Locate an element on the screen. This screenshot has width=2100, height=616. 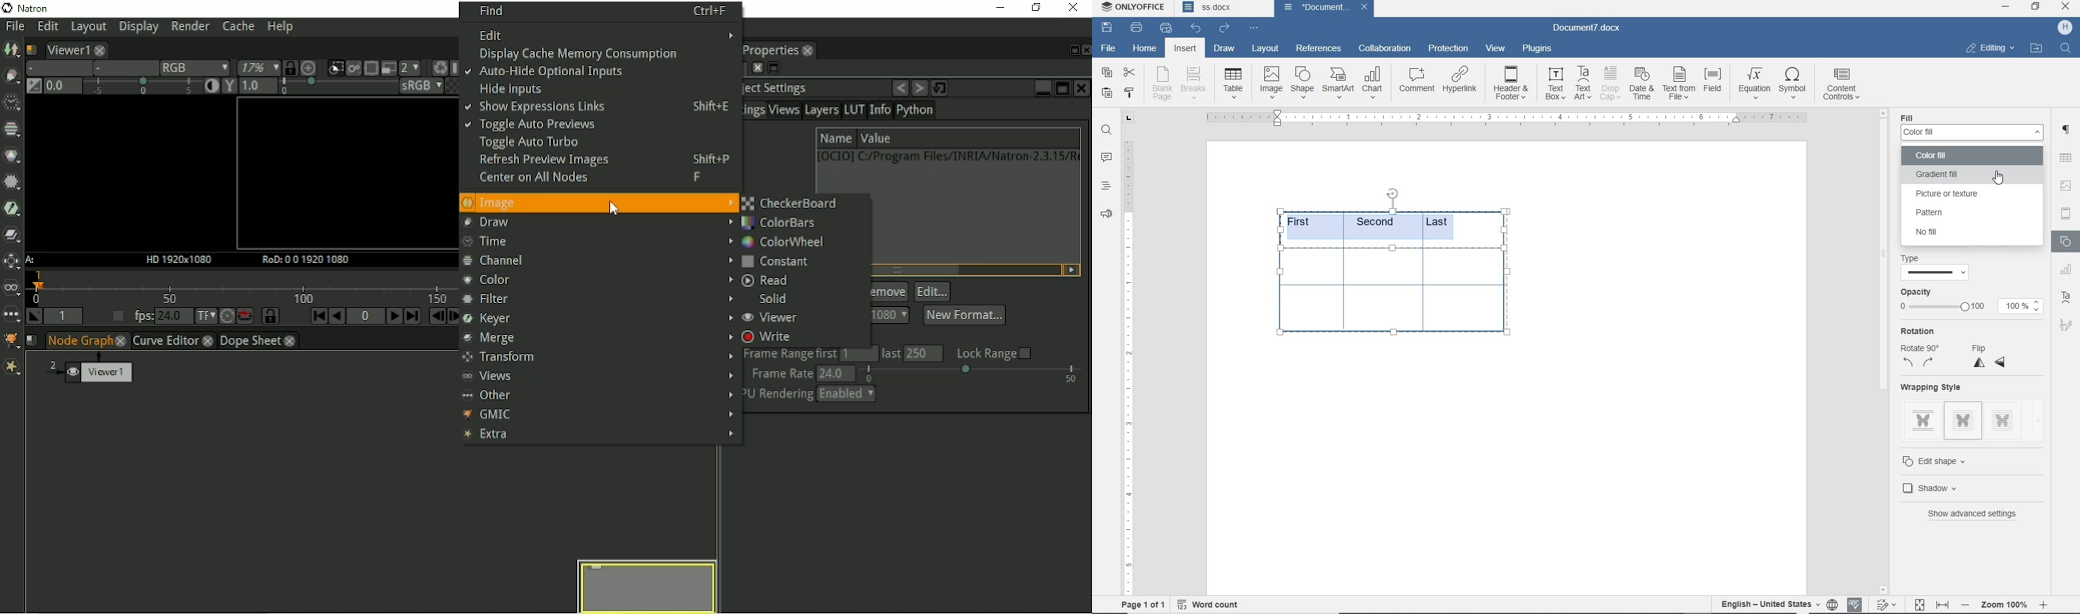
header & footer is located at coordinates (1511, 84).